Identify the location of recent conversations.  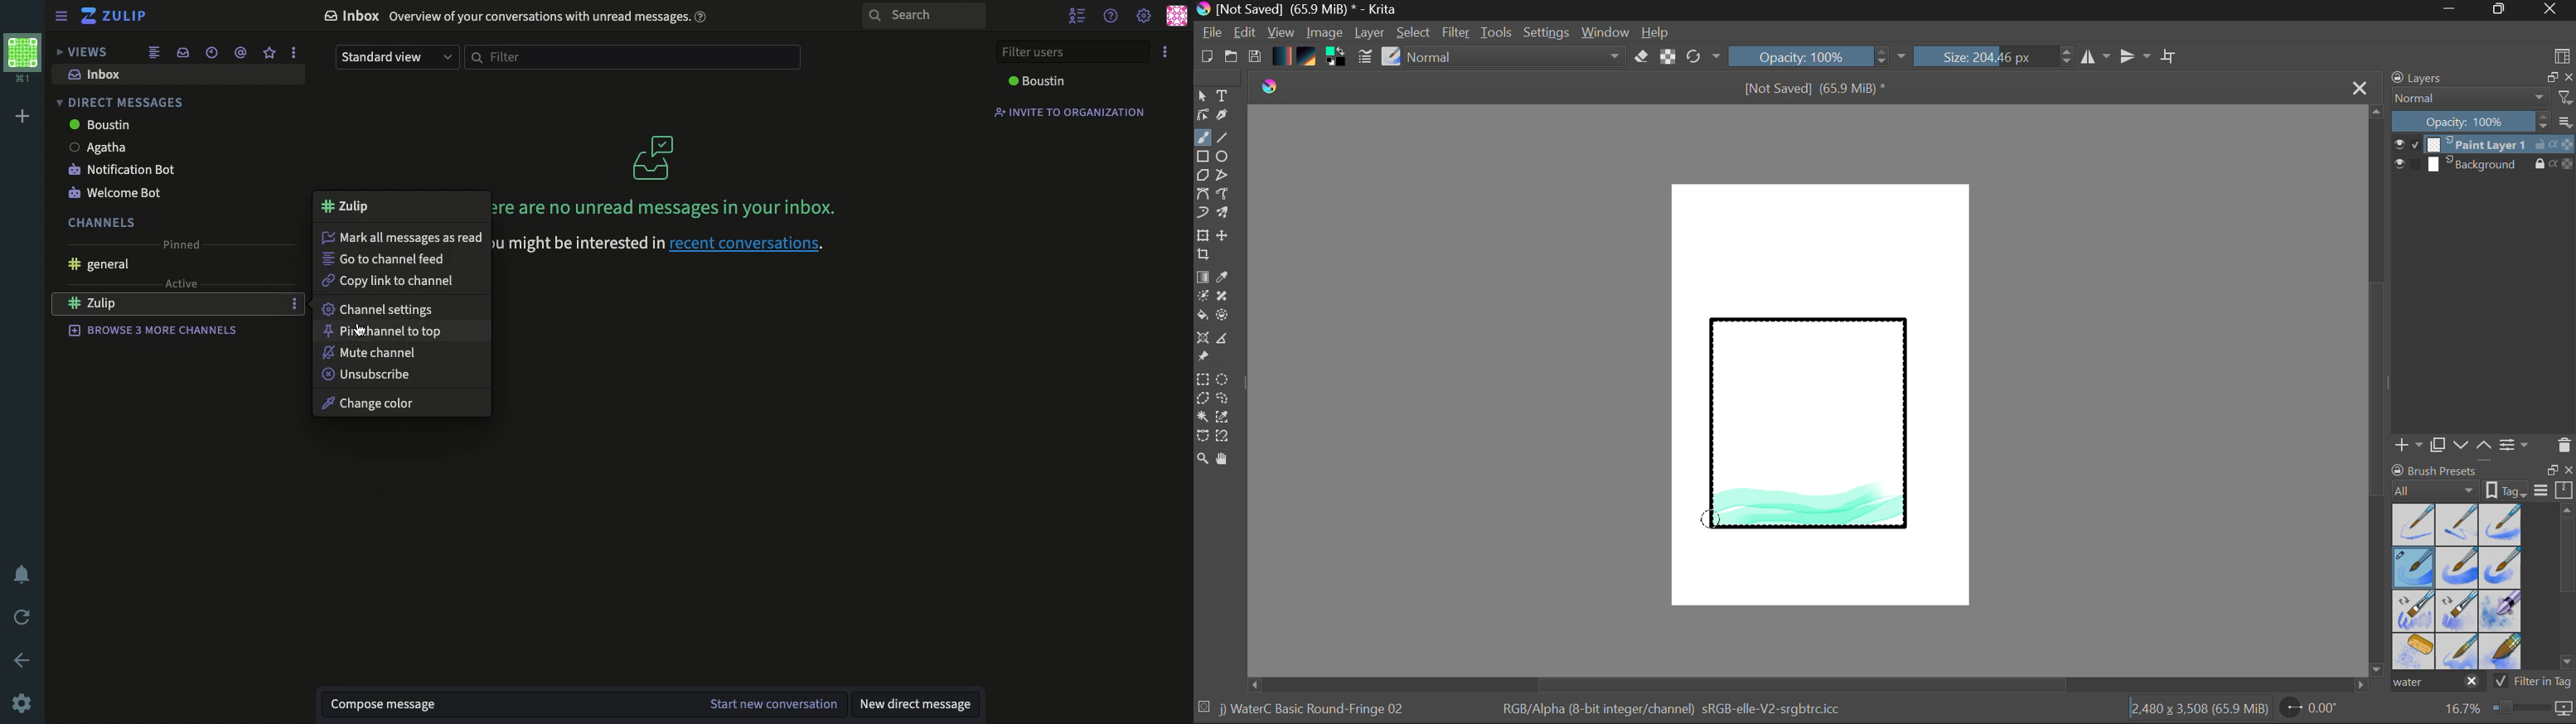
(758, 244).